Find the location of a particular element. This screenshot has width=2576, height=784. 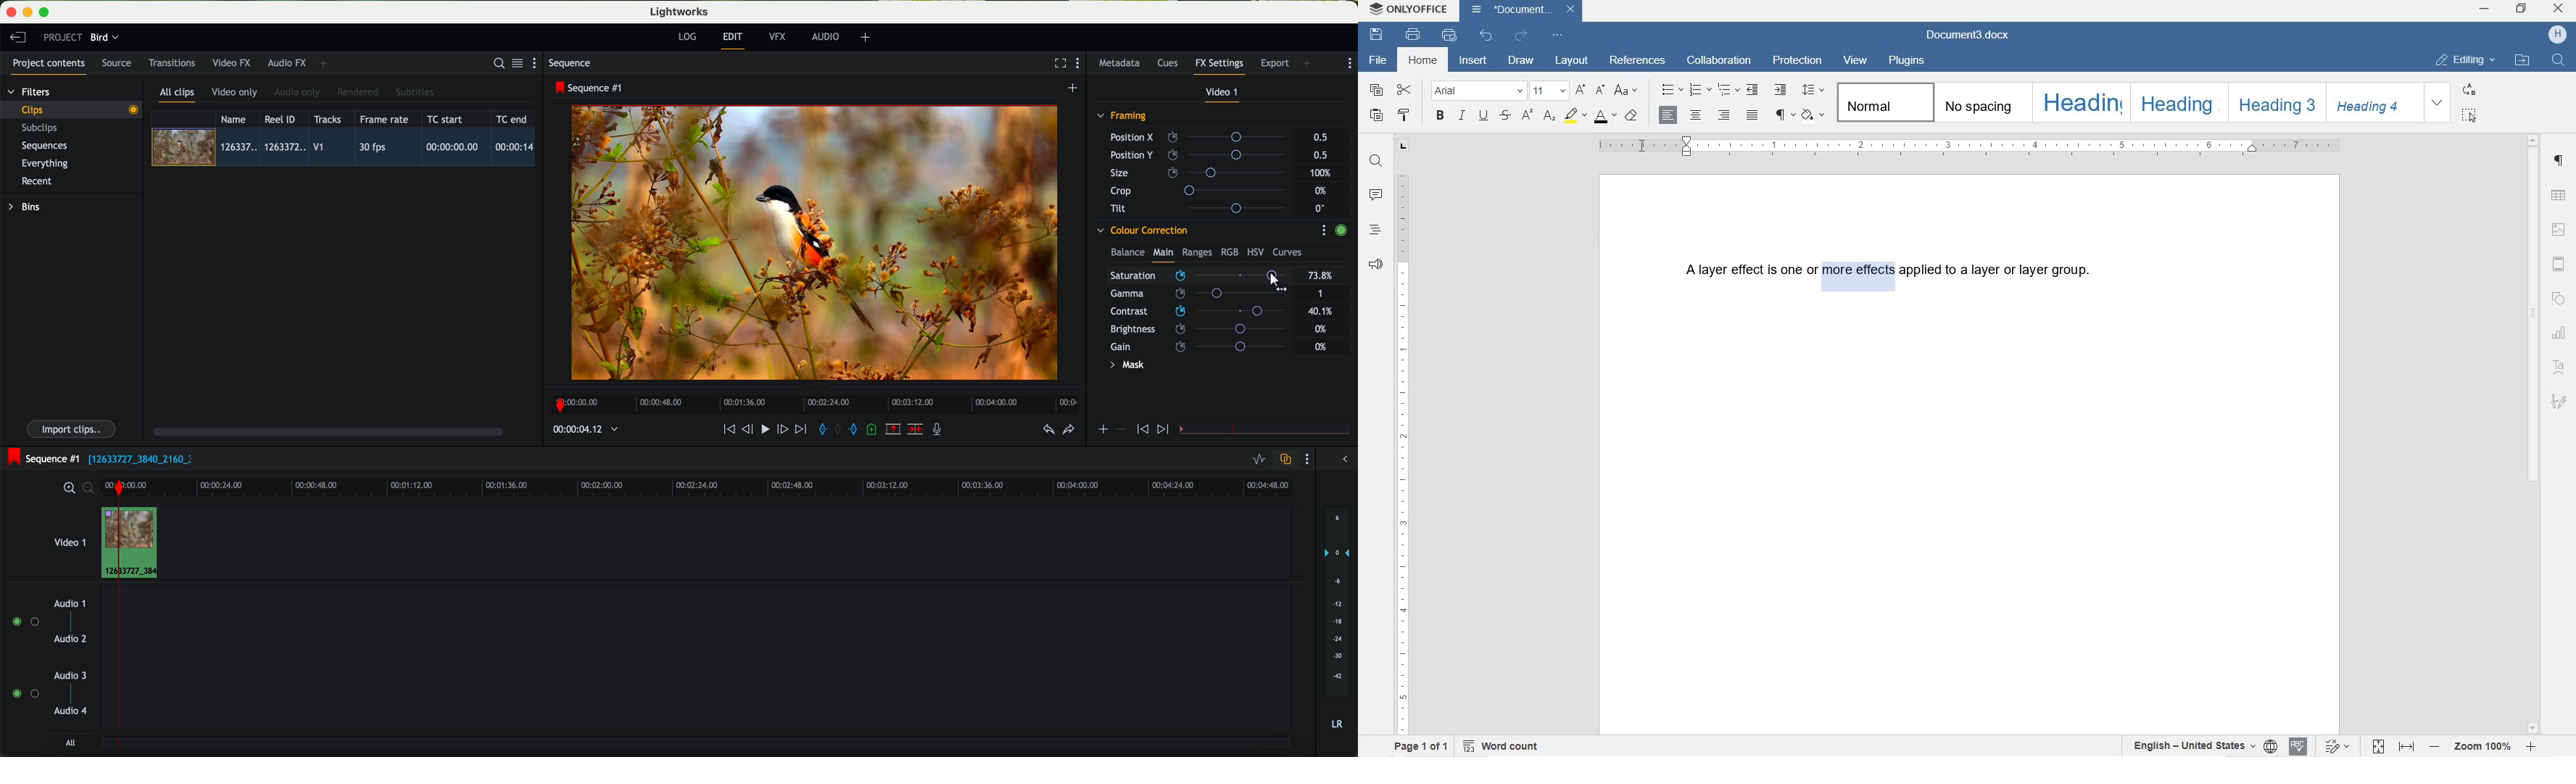

show settings menu is located at coordinates (1349, 63).